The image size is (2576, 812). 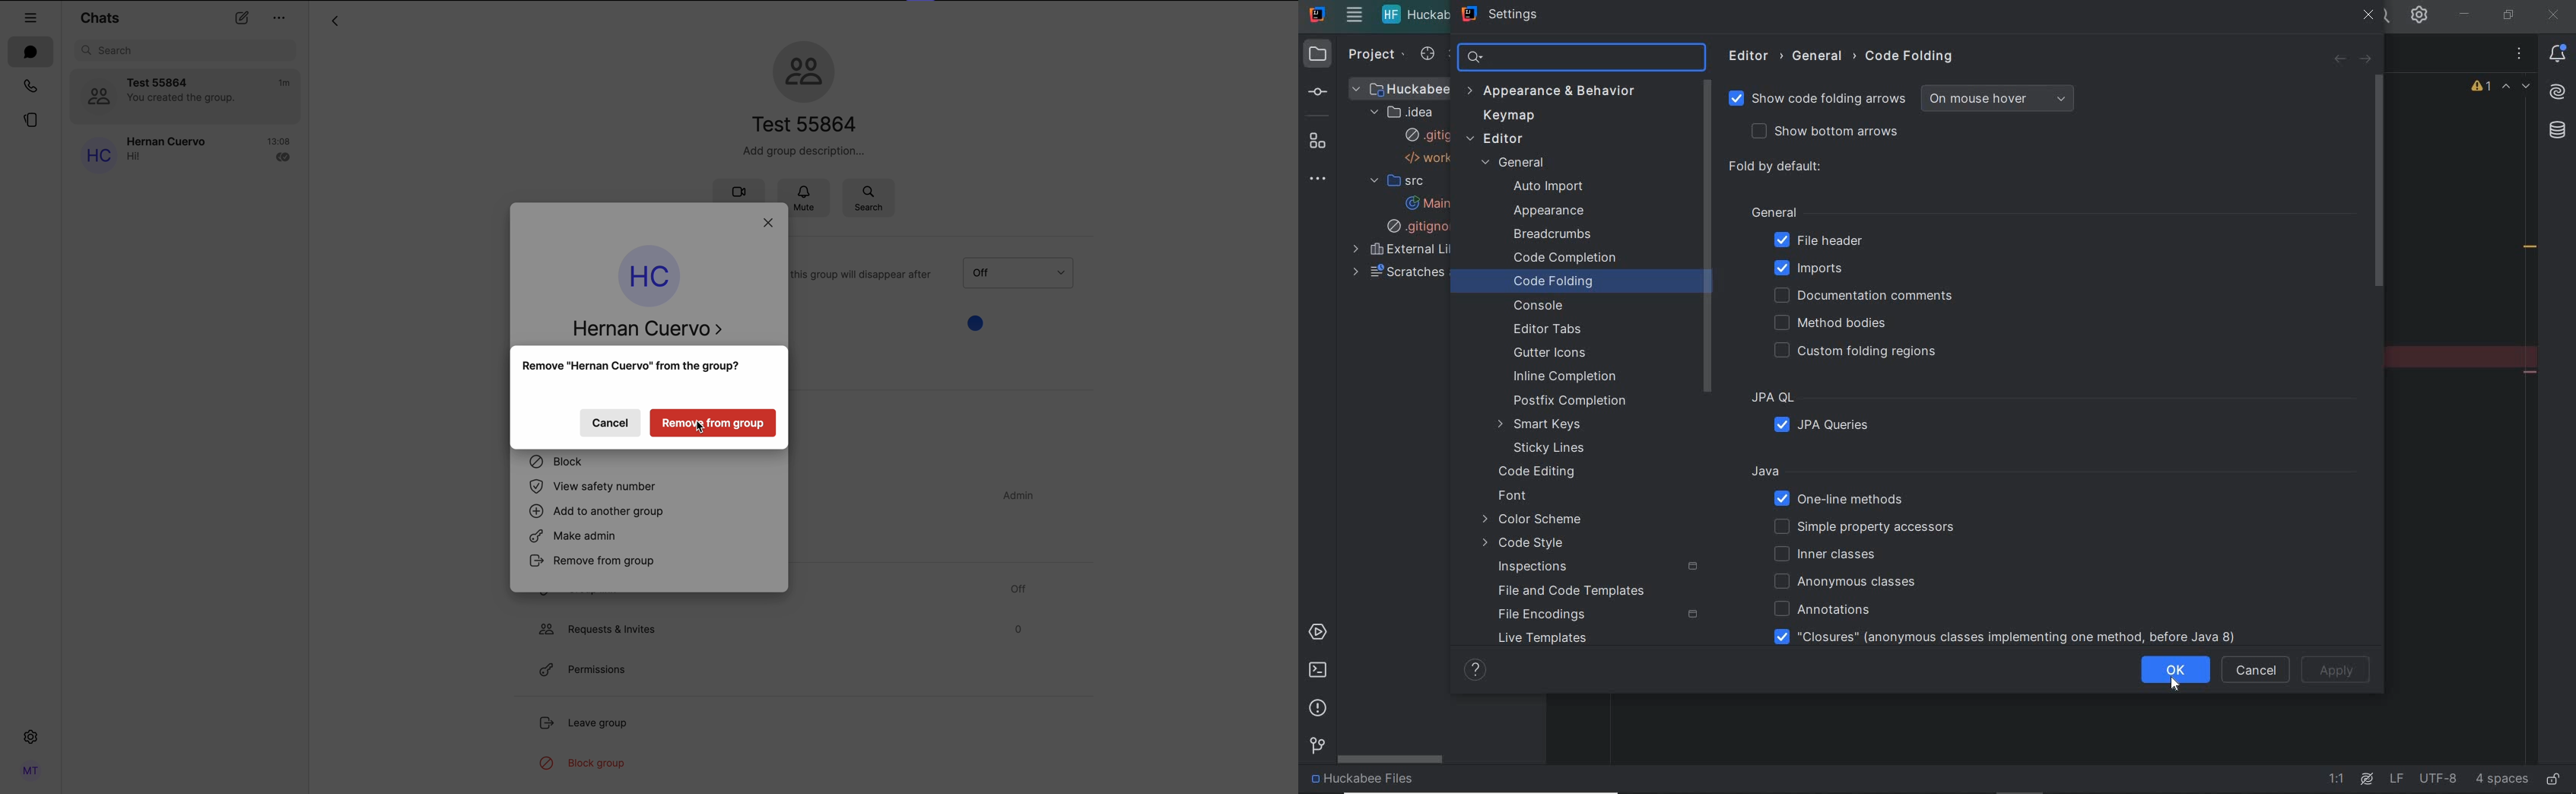 I want to click on notifications, so click(x=2562, y=52).